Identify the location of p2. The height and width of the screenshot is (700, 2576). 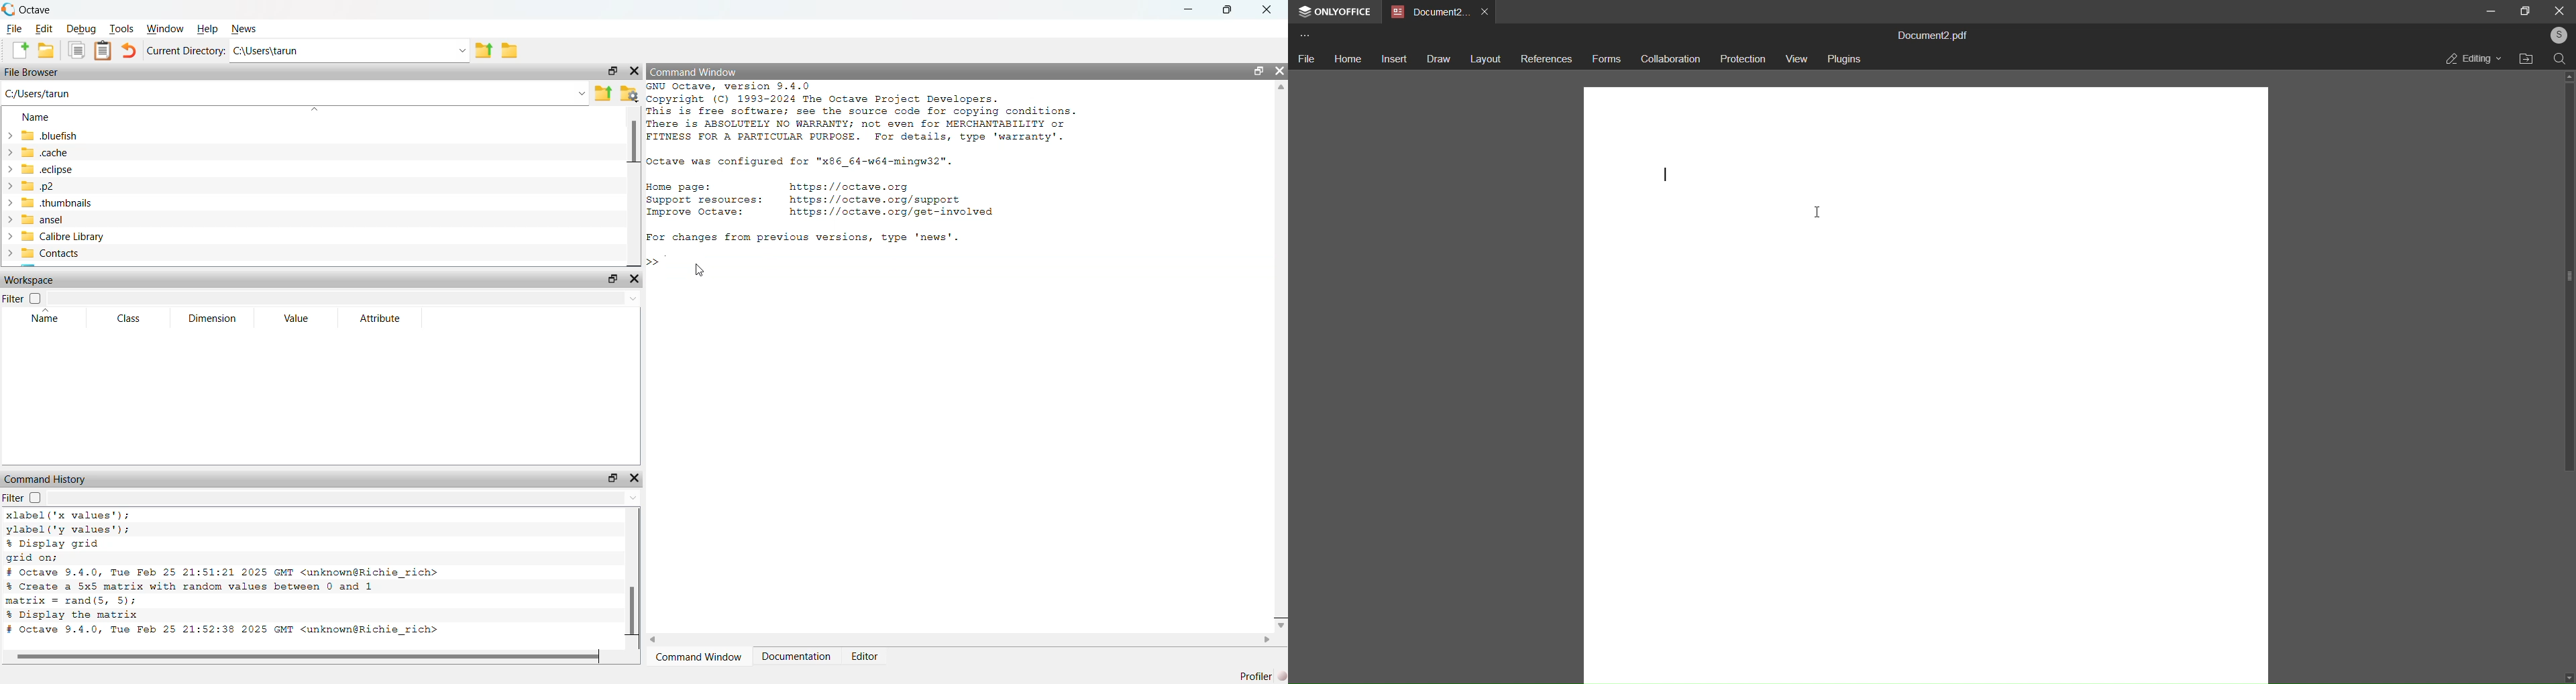
(39, 186).